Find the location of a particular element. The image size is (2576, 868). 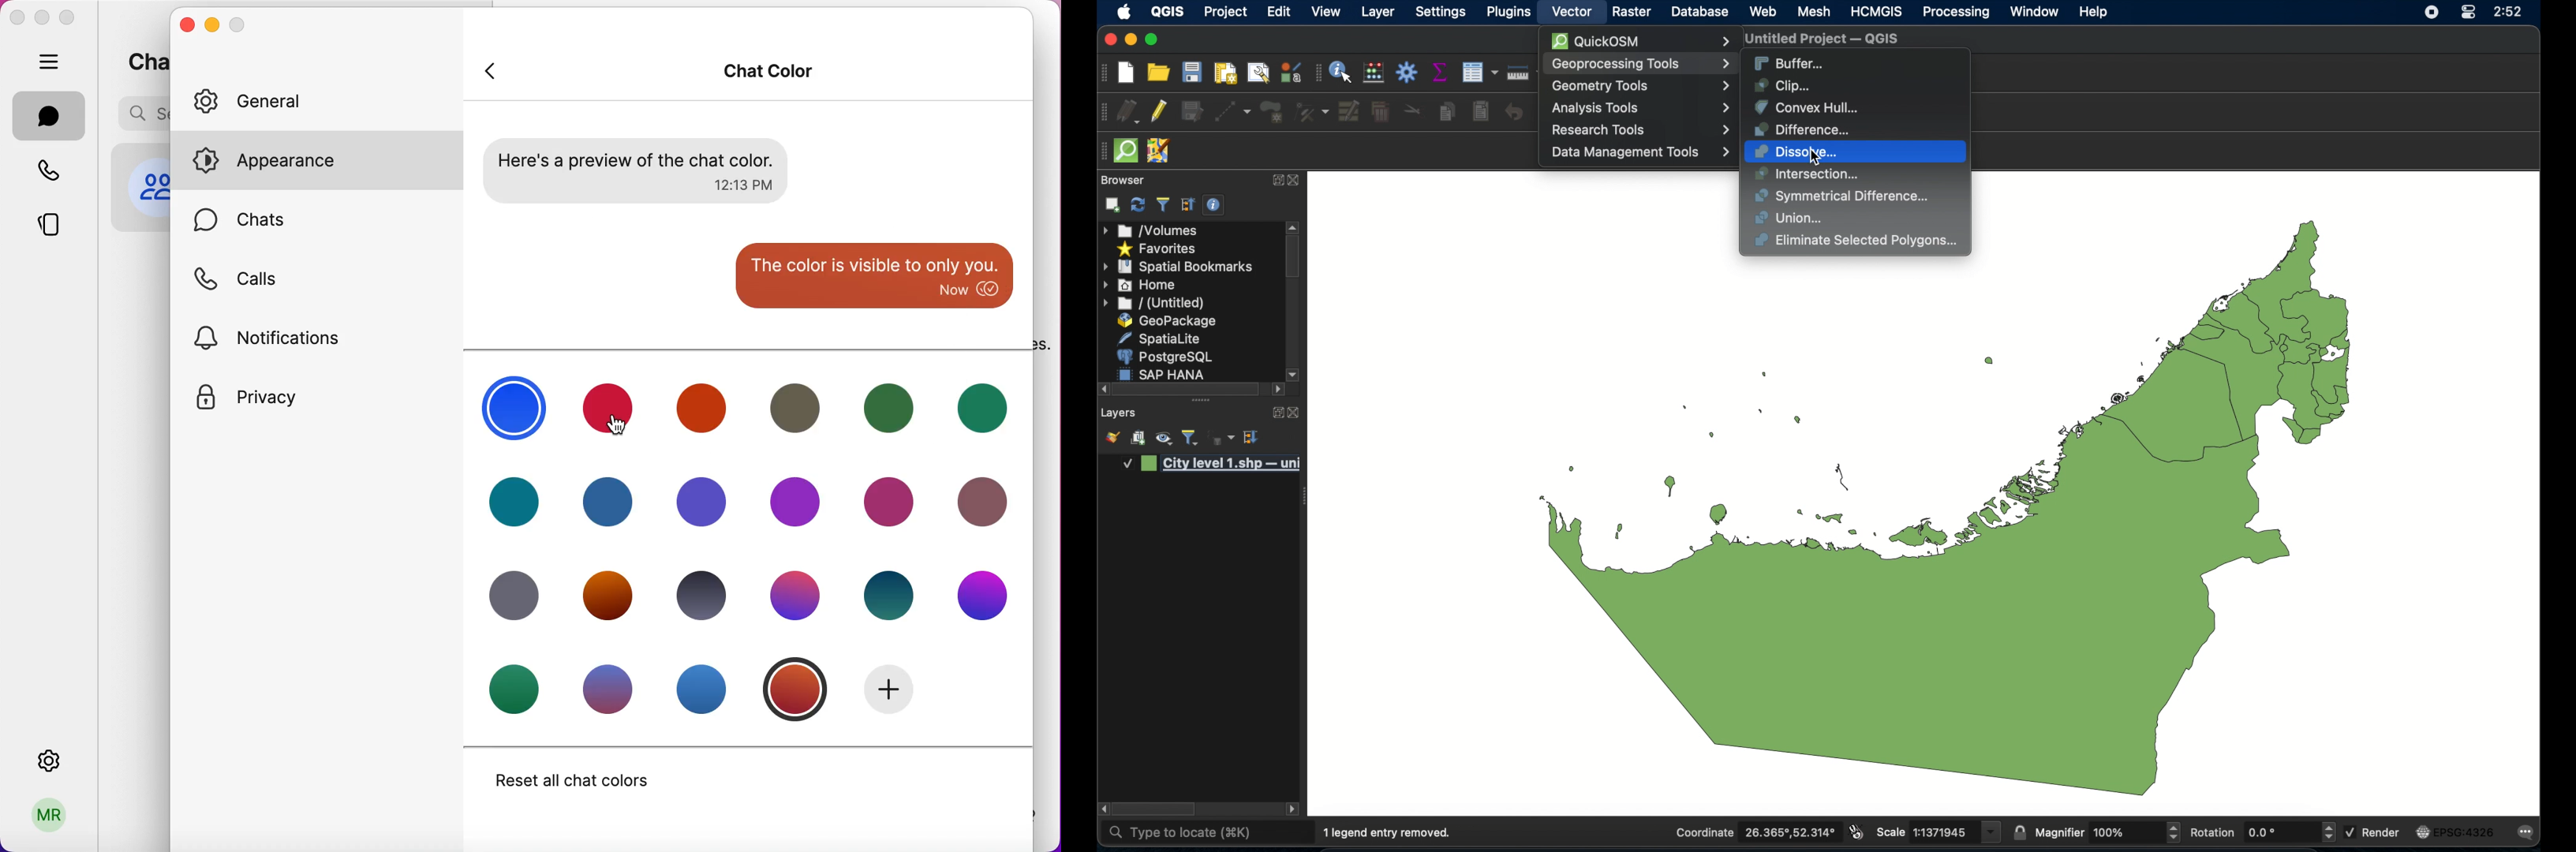

save project is located at coordinates (1193, 73).